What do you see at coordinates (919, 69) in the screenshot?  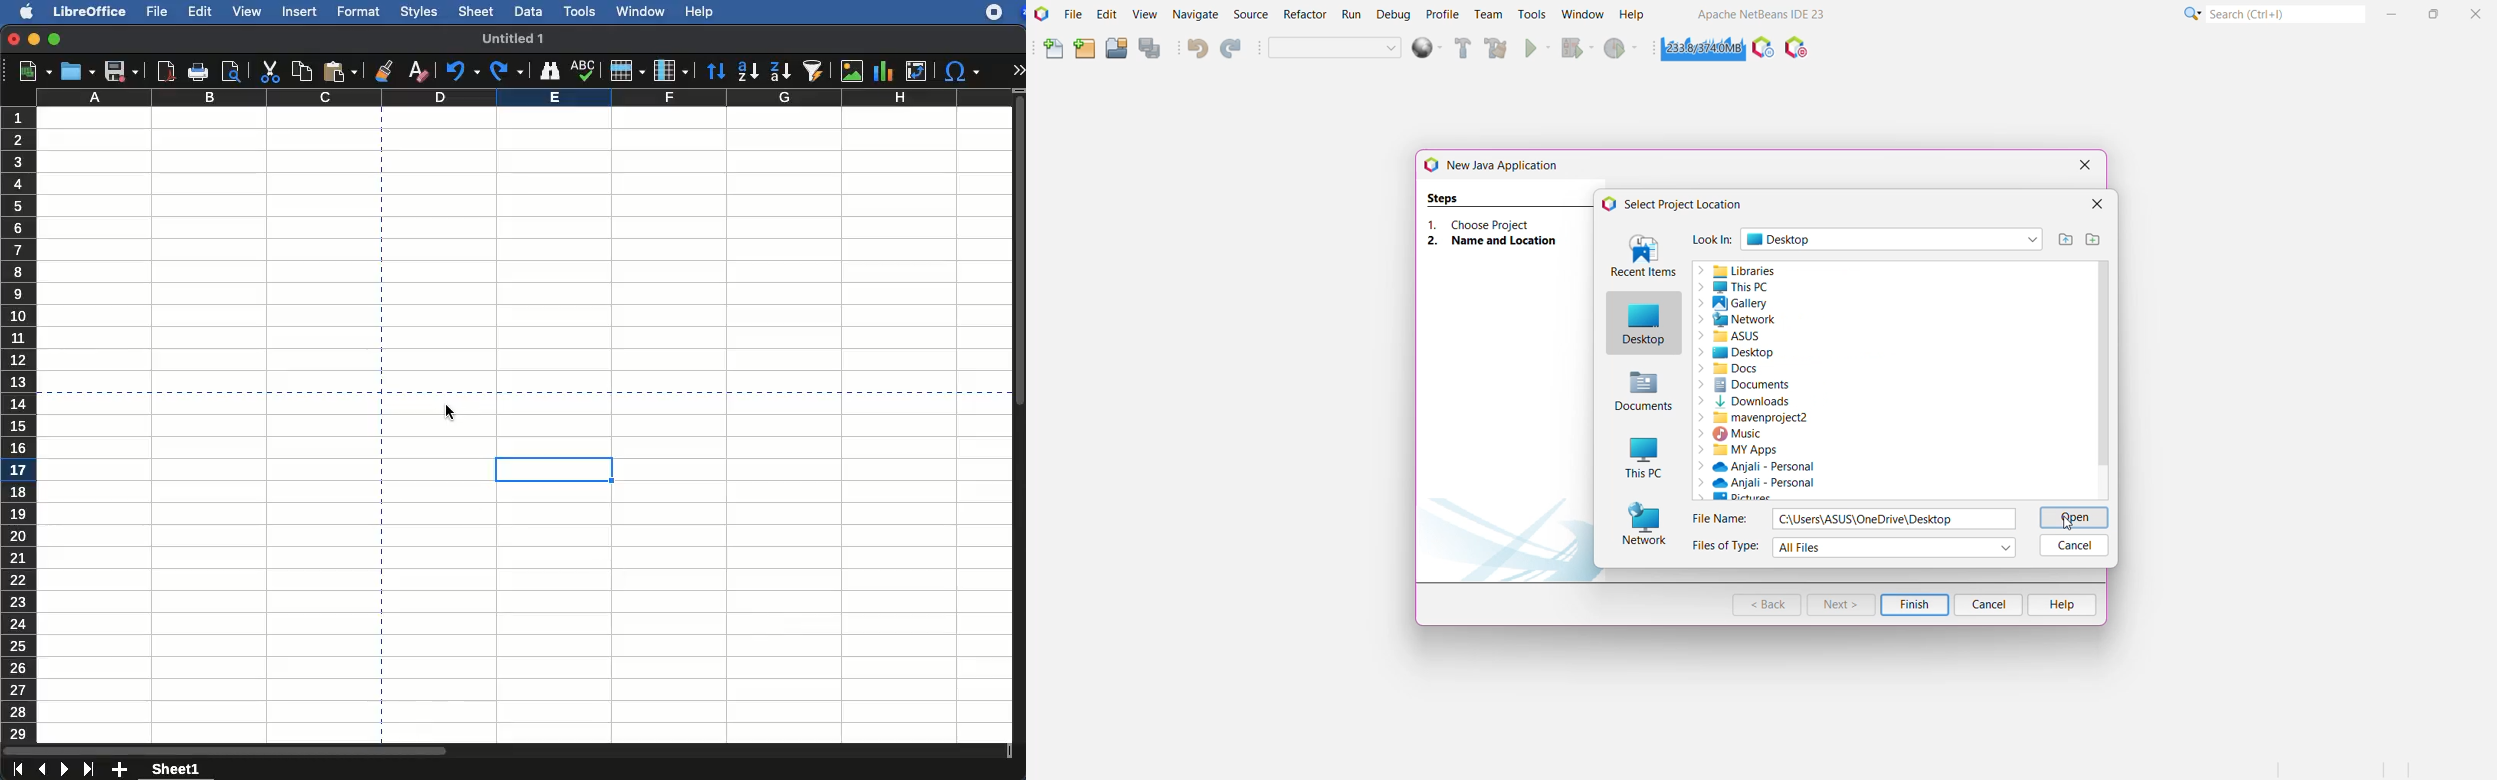 I see `pivot table` at bounding box center [919, 69].